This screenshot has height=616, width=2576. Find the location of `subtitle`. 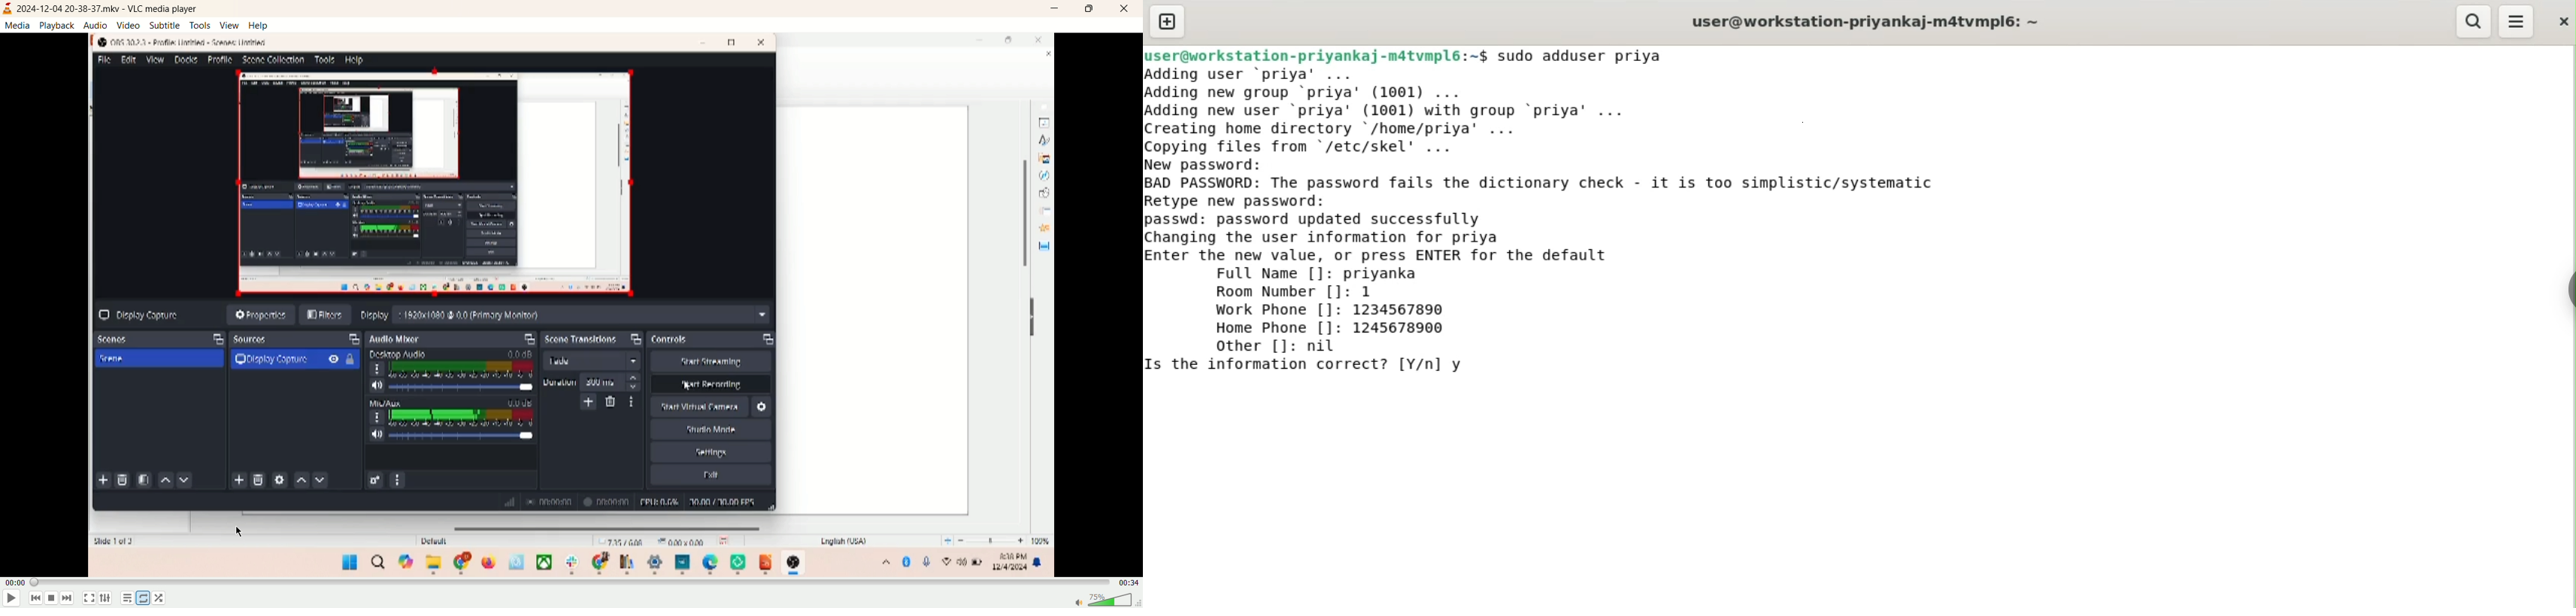

subtitle is located at coordinates (165, 26).